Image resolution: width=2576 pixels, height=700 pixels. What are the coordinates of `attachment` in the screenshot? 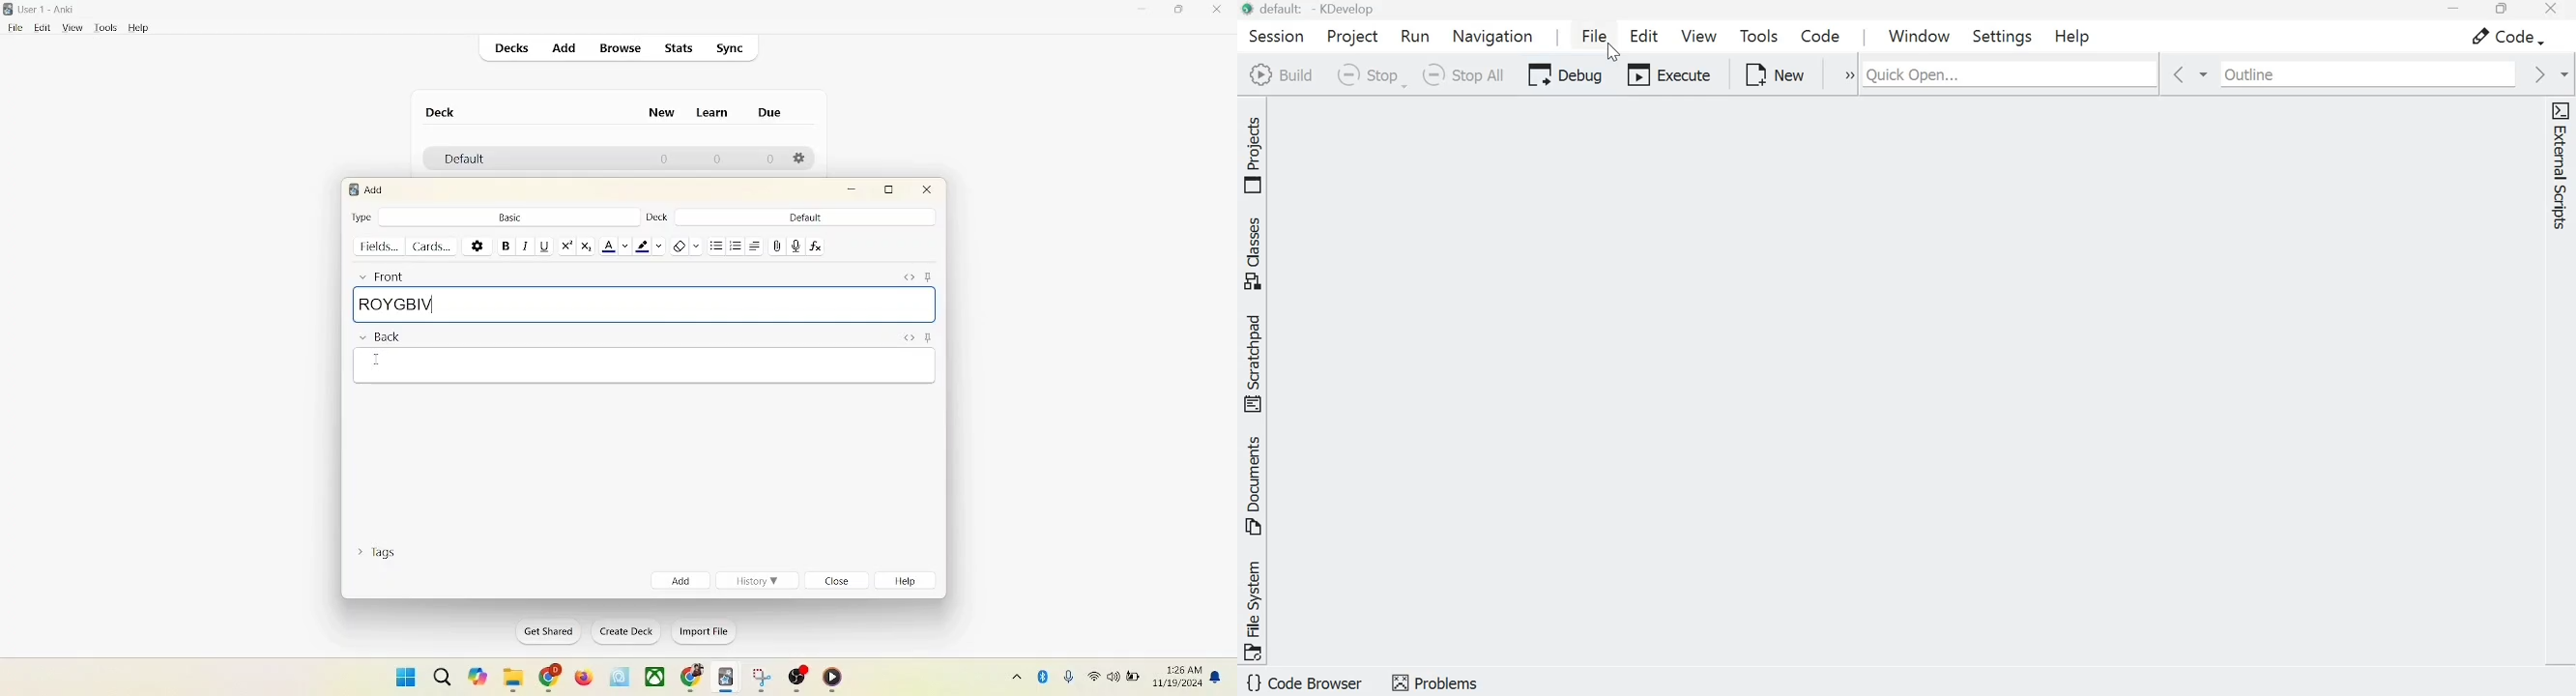 It's located at (777, 246).